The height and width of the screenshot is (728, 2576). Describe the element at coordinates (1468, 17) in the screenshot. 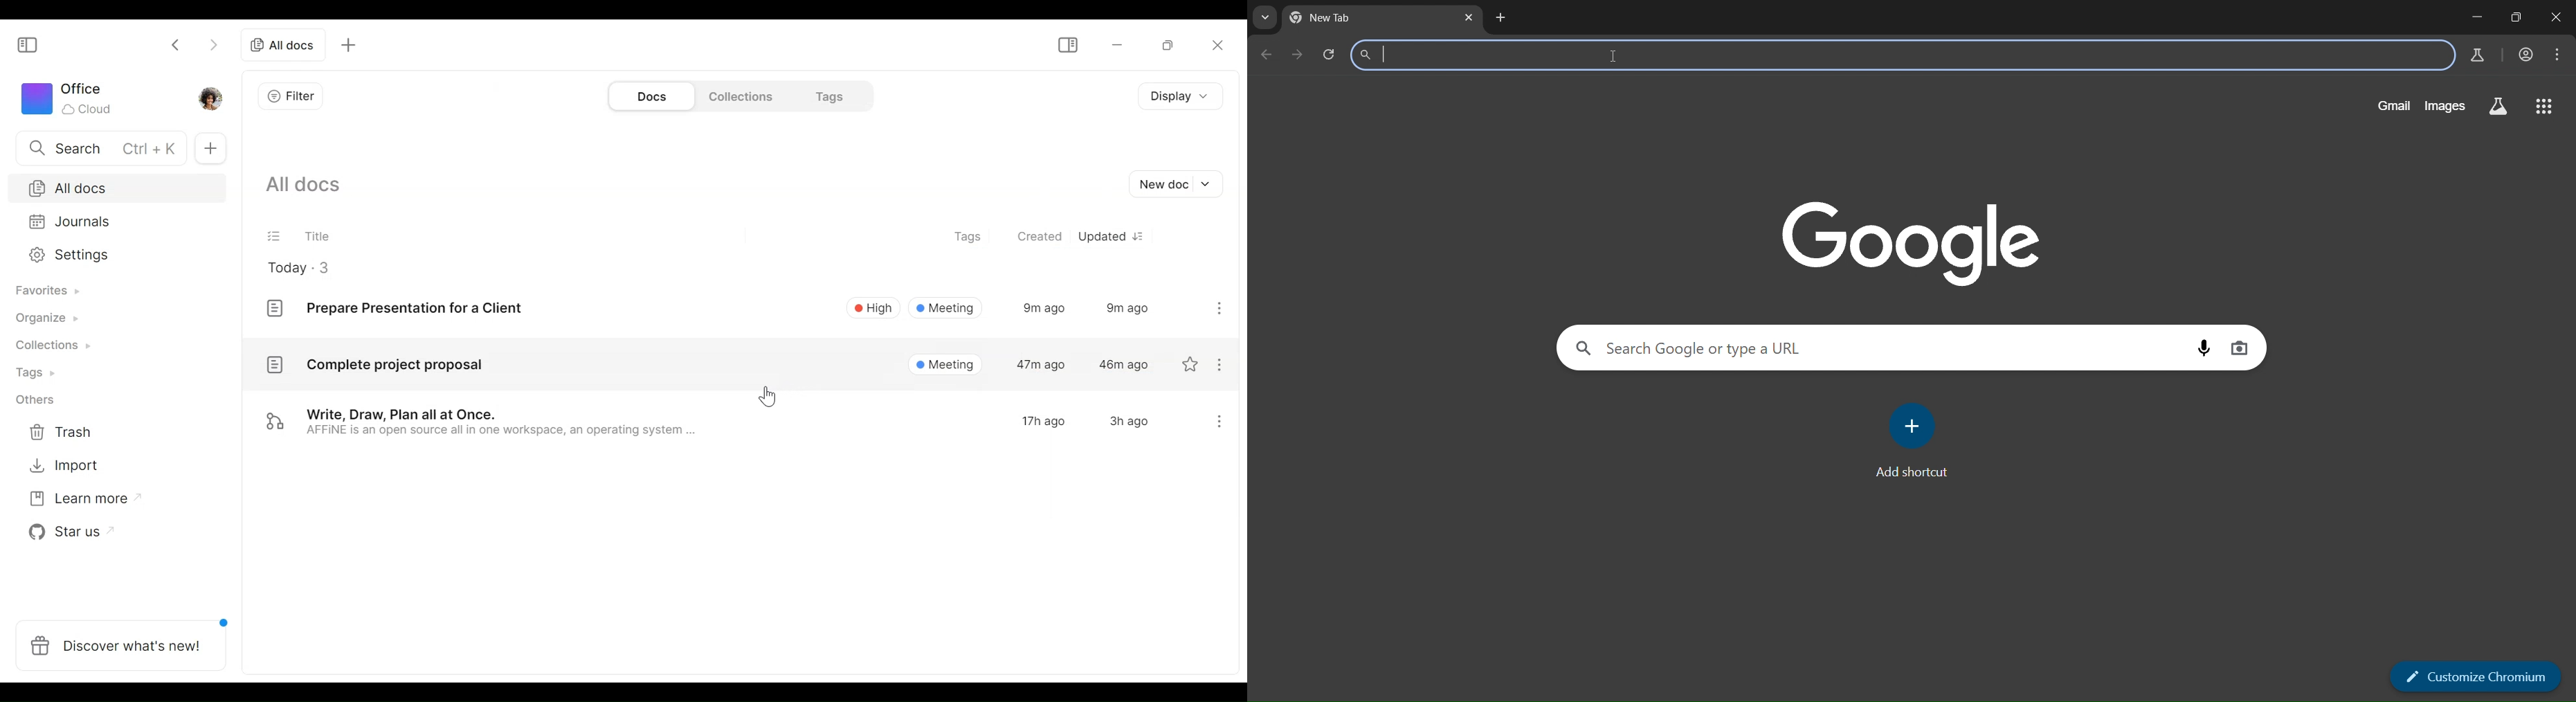

I see `close tab` at that location.